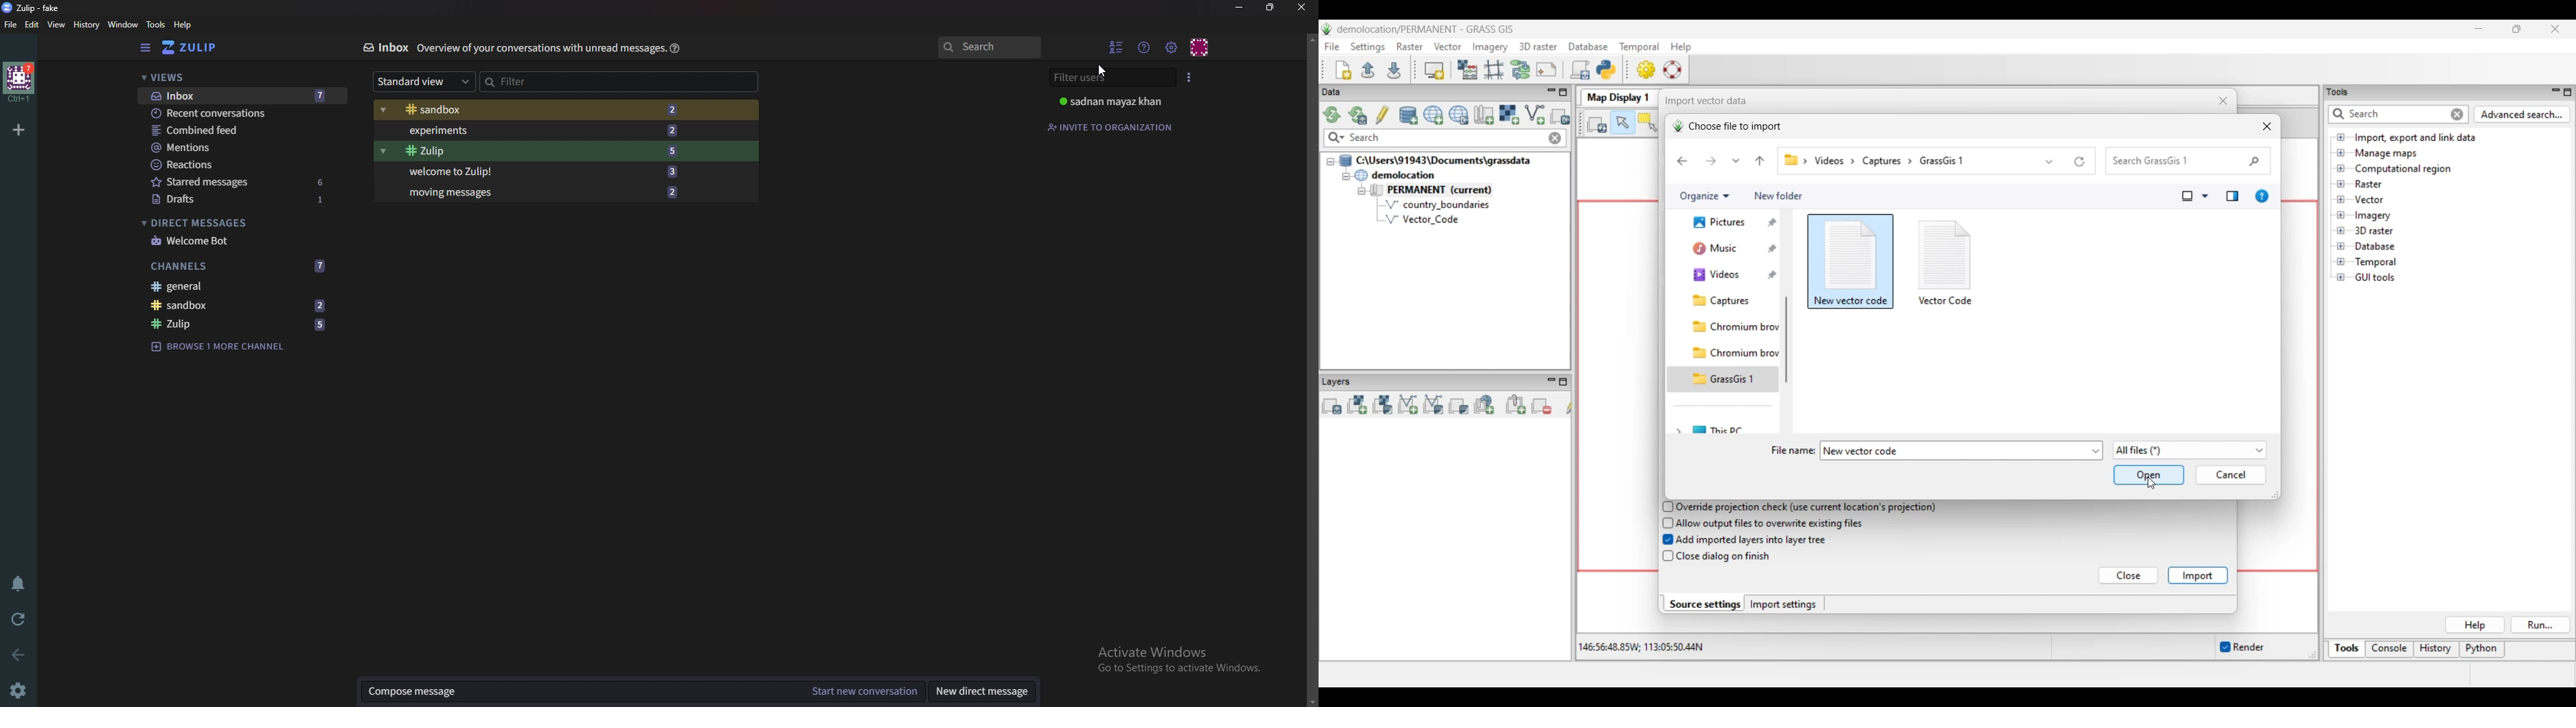 This screenshot has width=2576, height=728. What do you see at coordinates (242, 199) in the screenshot?
I see `drafts` at bounding box center [242, 199].